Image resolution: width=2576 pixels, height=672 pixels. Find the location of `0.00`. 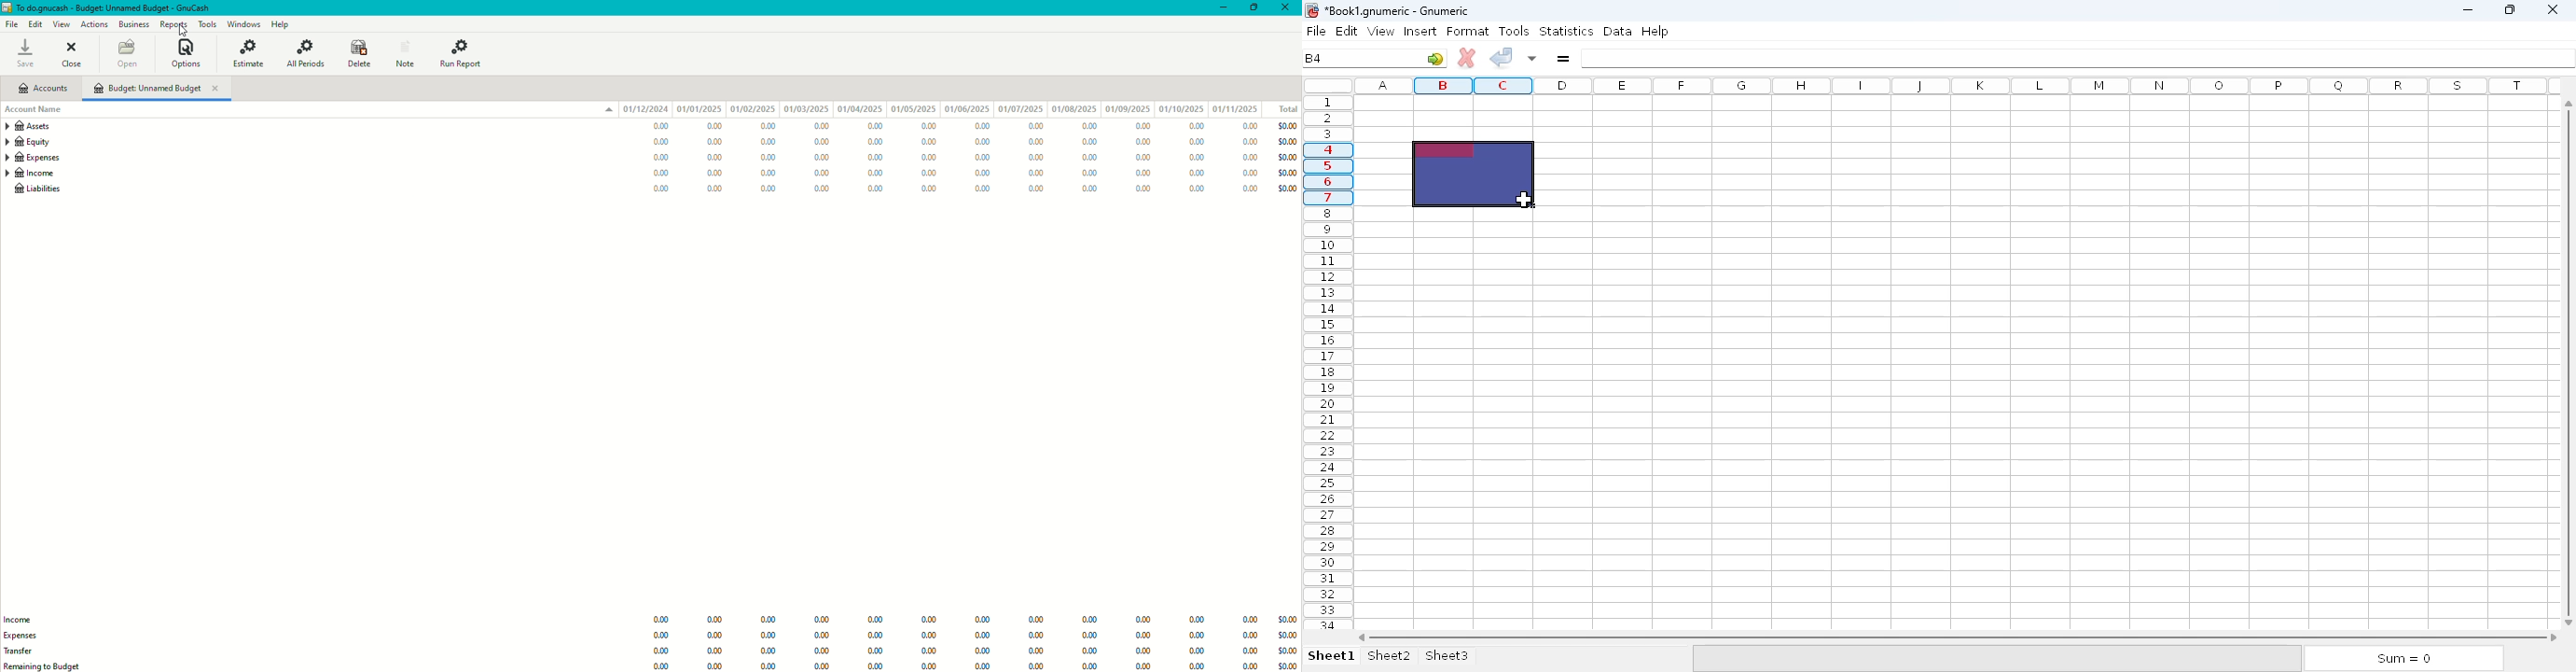

0.00 is located at coordinates (872, 142).